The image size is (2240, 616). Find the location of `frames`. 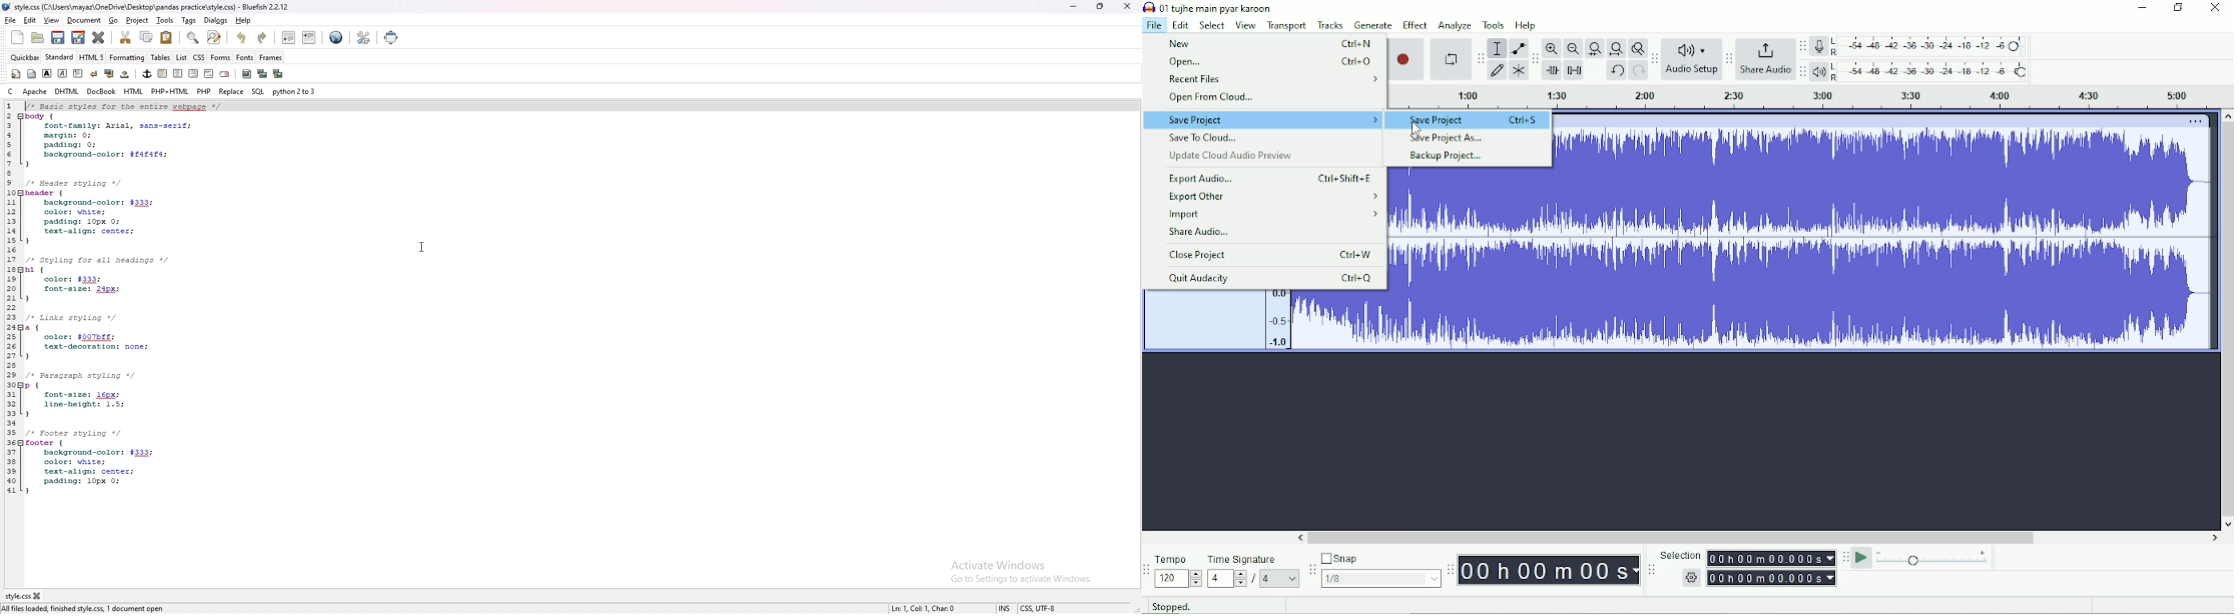

frames is located at coordinates (271, 58).